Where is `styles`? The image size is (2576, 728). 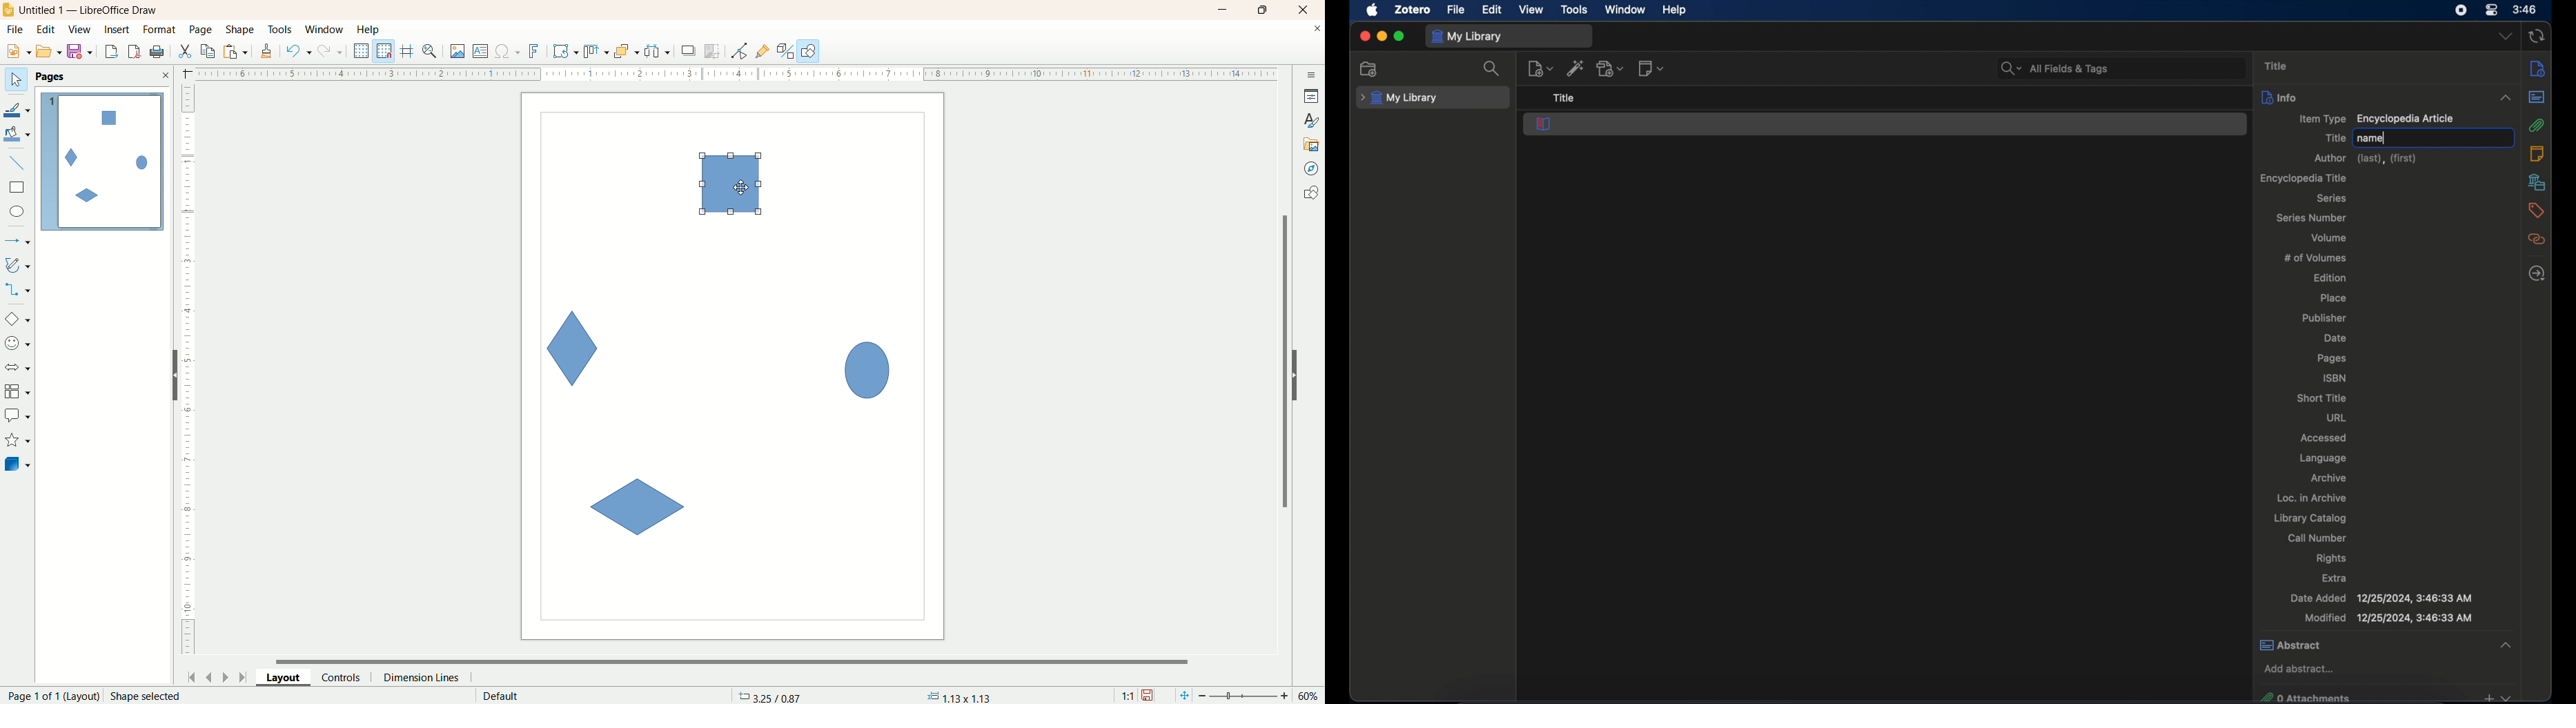
styles is located at coordinates (1311, 119).